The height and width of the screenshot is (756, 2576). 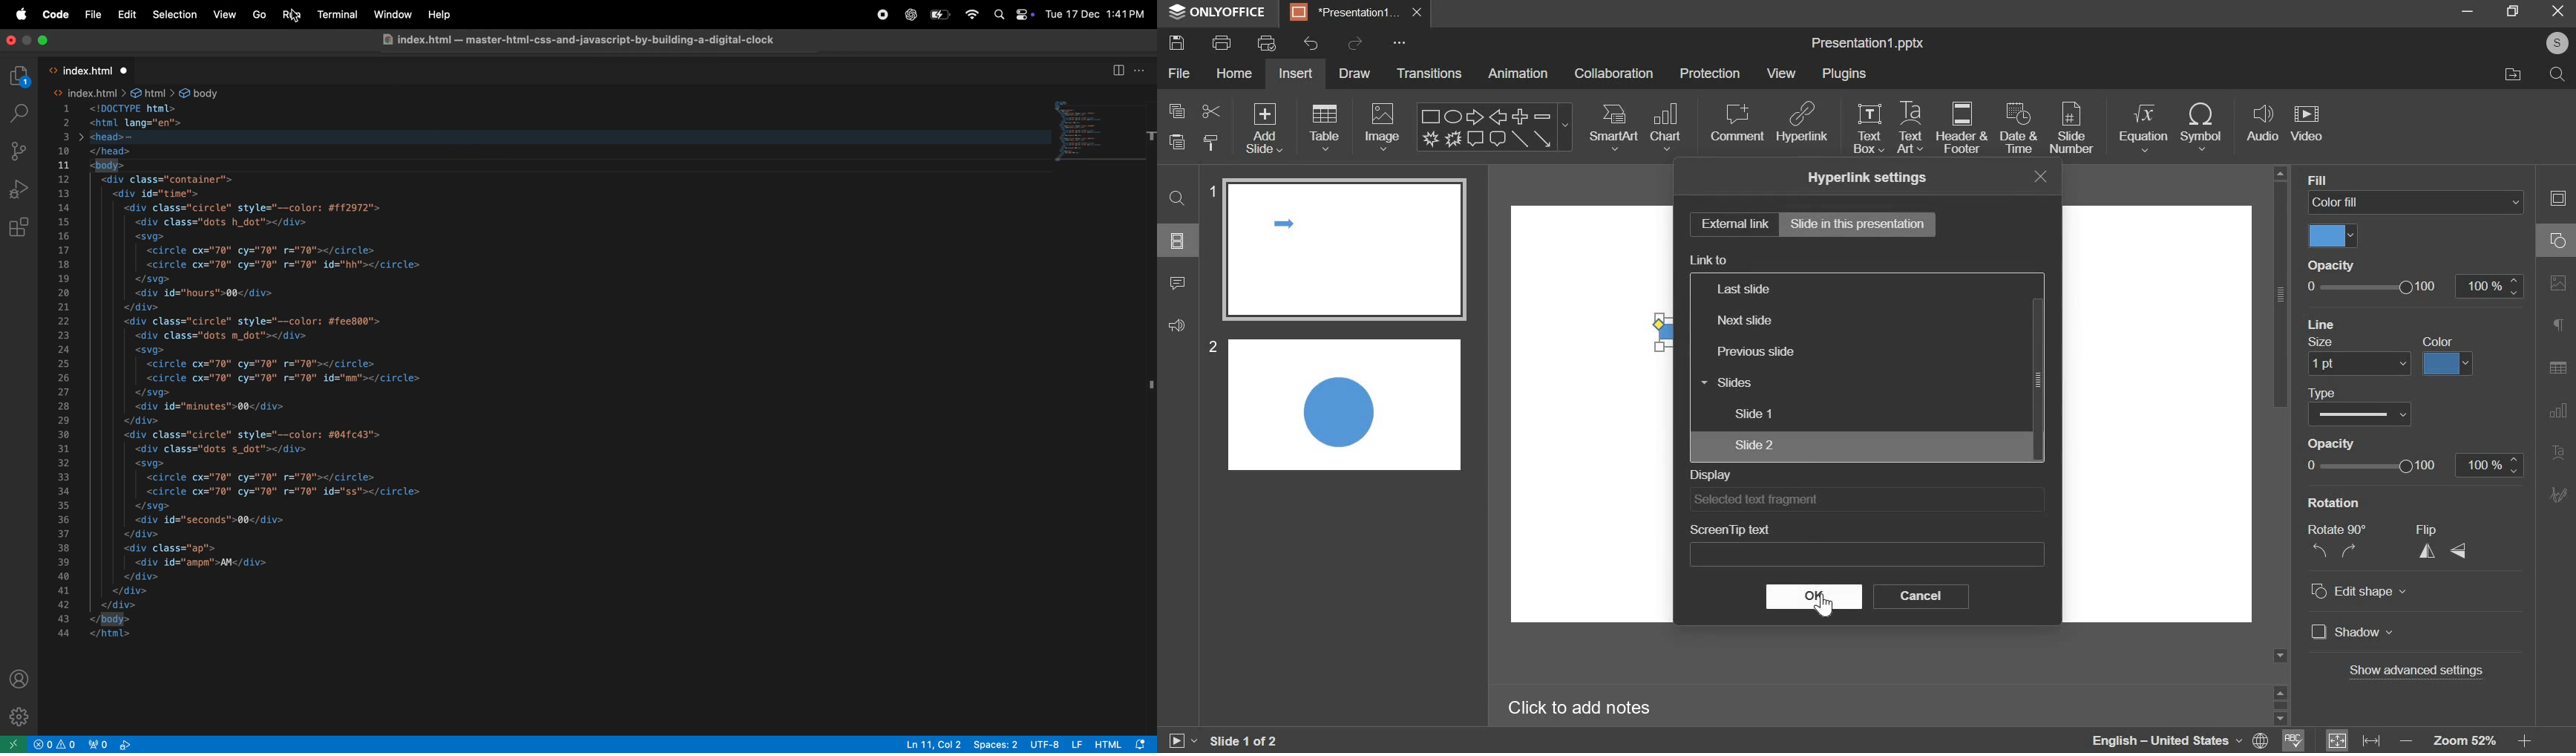 I want to click on cursor, so click(x=1826, y=607).